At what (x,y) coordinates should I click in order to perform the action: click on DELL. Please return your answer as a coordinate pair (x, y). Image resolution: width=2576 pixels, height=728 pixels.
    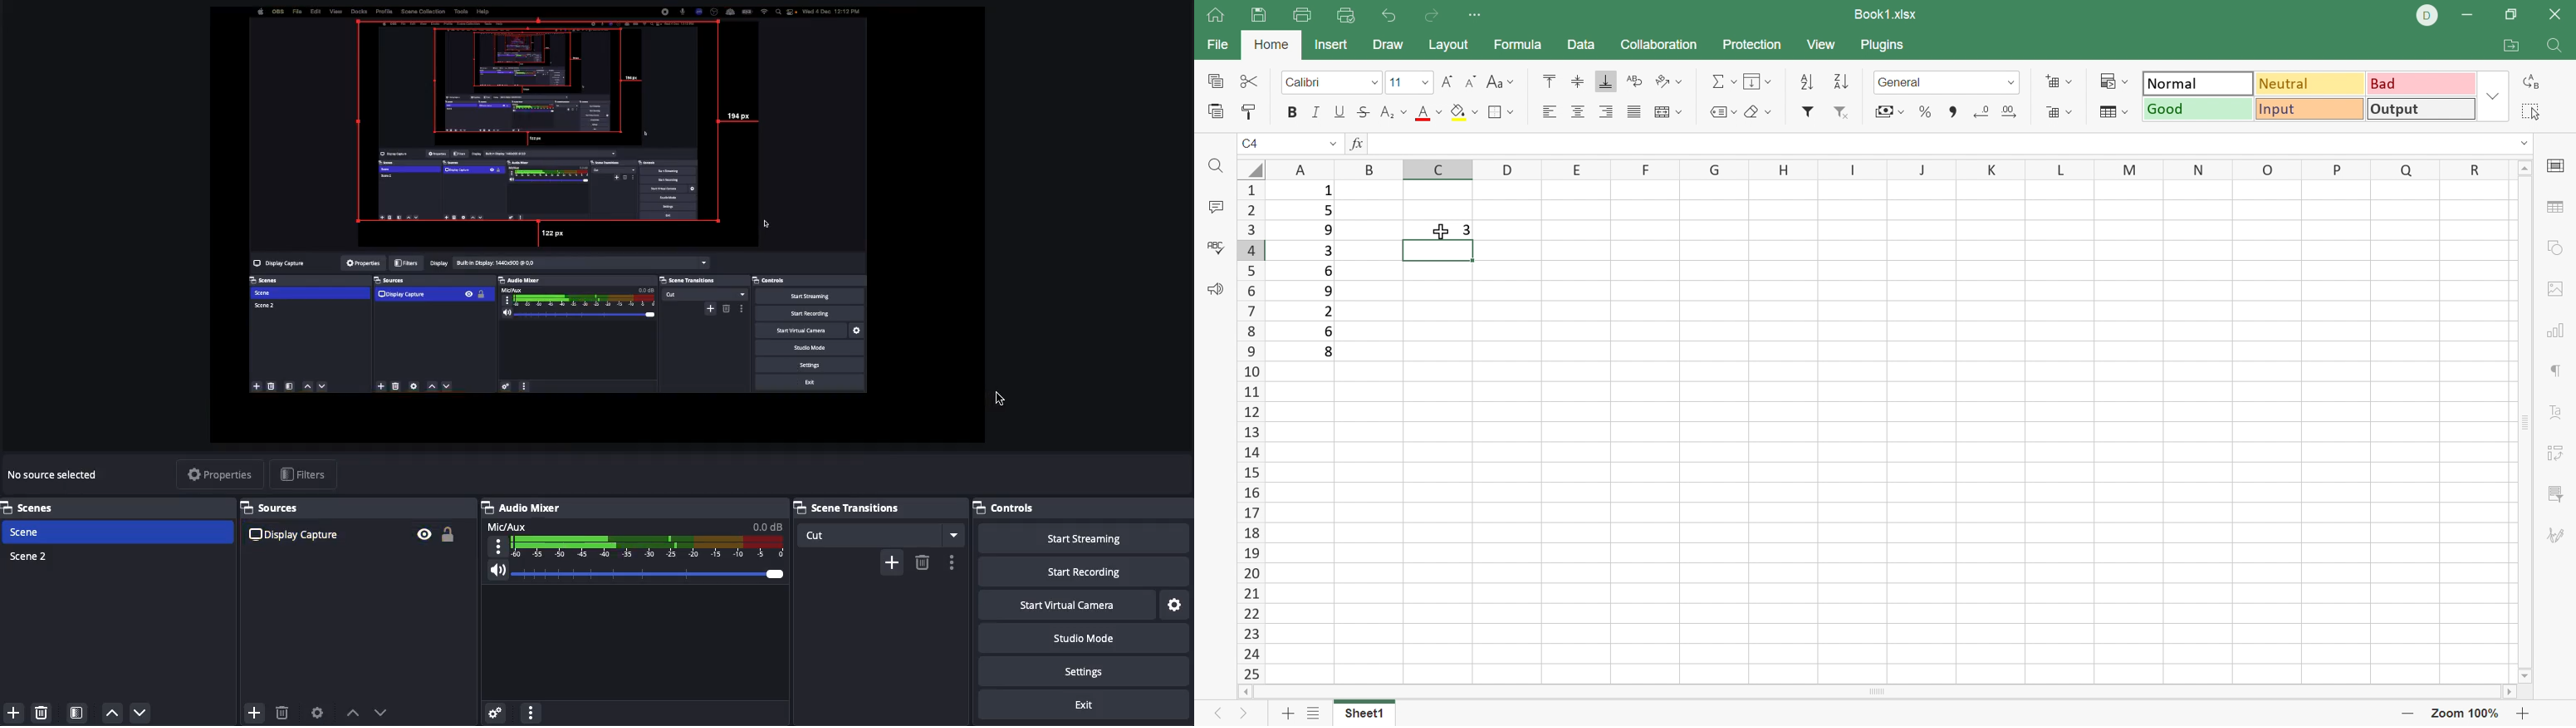
    Looking at the image, I should click on (2426, 16).